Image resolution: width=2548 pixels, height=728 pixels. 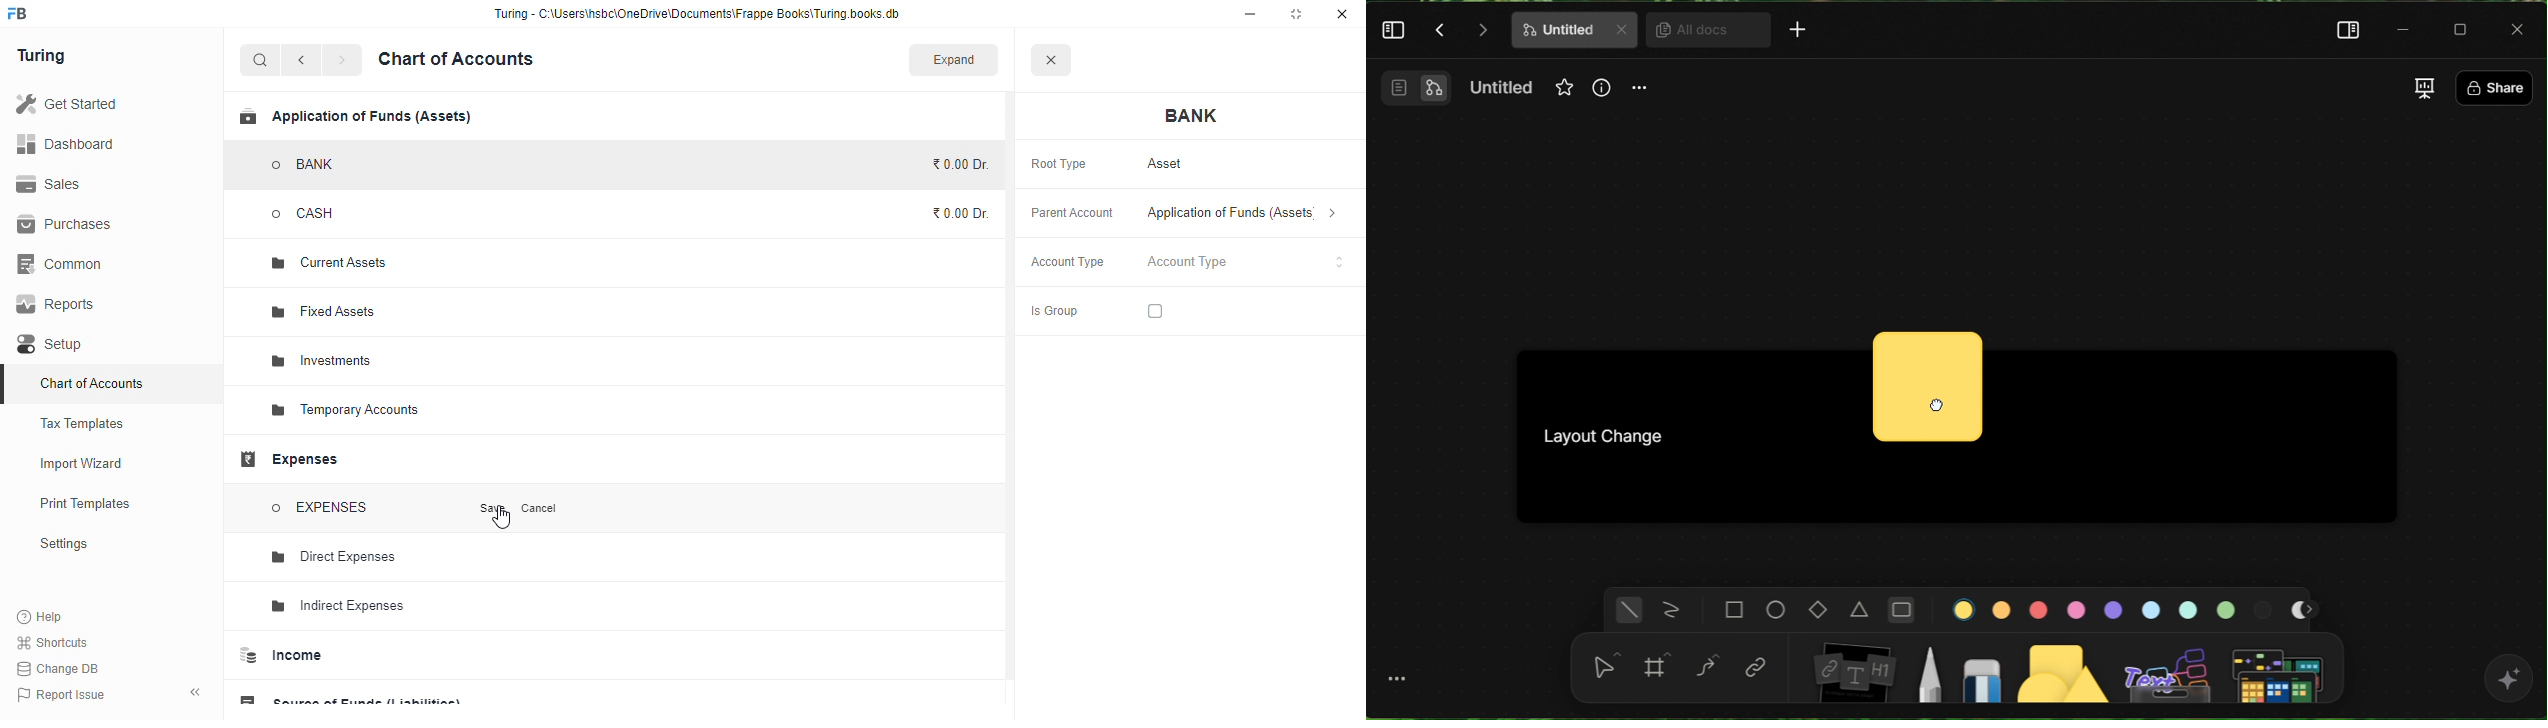 What do you see at coordinates (1166, 164) in the screenshot?
I see `asset` at bounding box center [1166, 164].